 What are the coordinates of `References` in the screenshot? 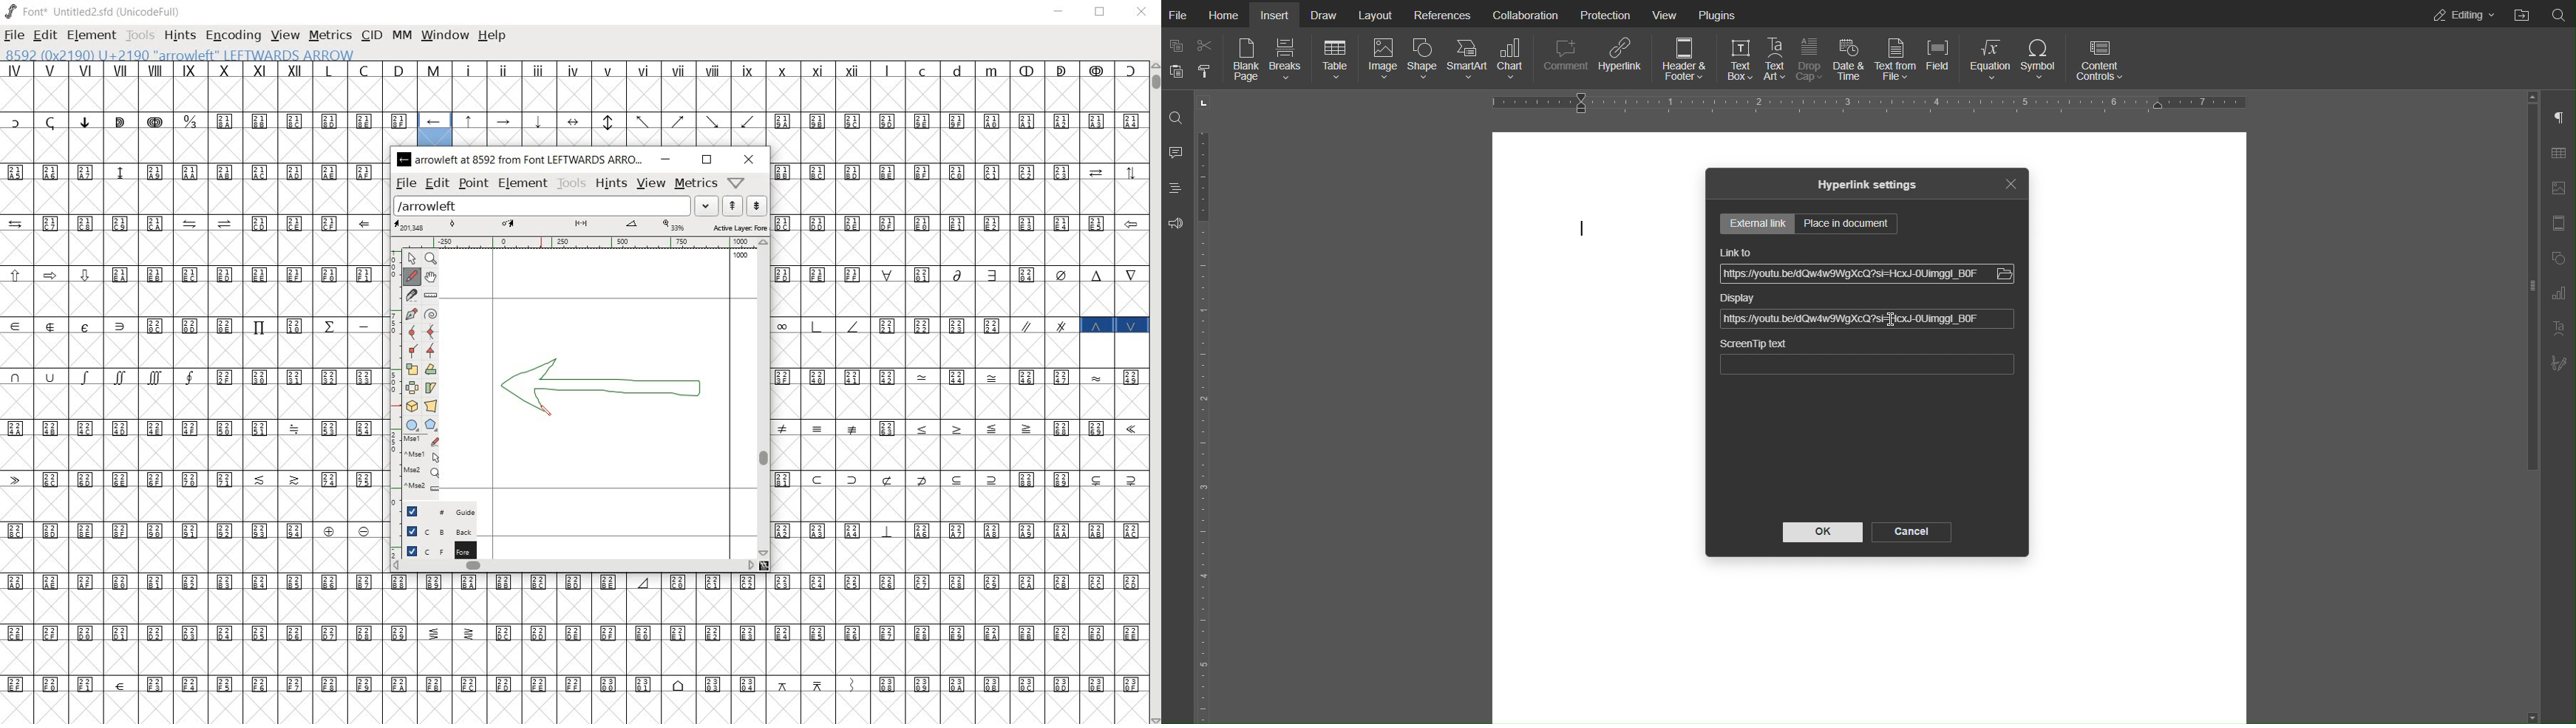 It's located at (1441, 14).